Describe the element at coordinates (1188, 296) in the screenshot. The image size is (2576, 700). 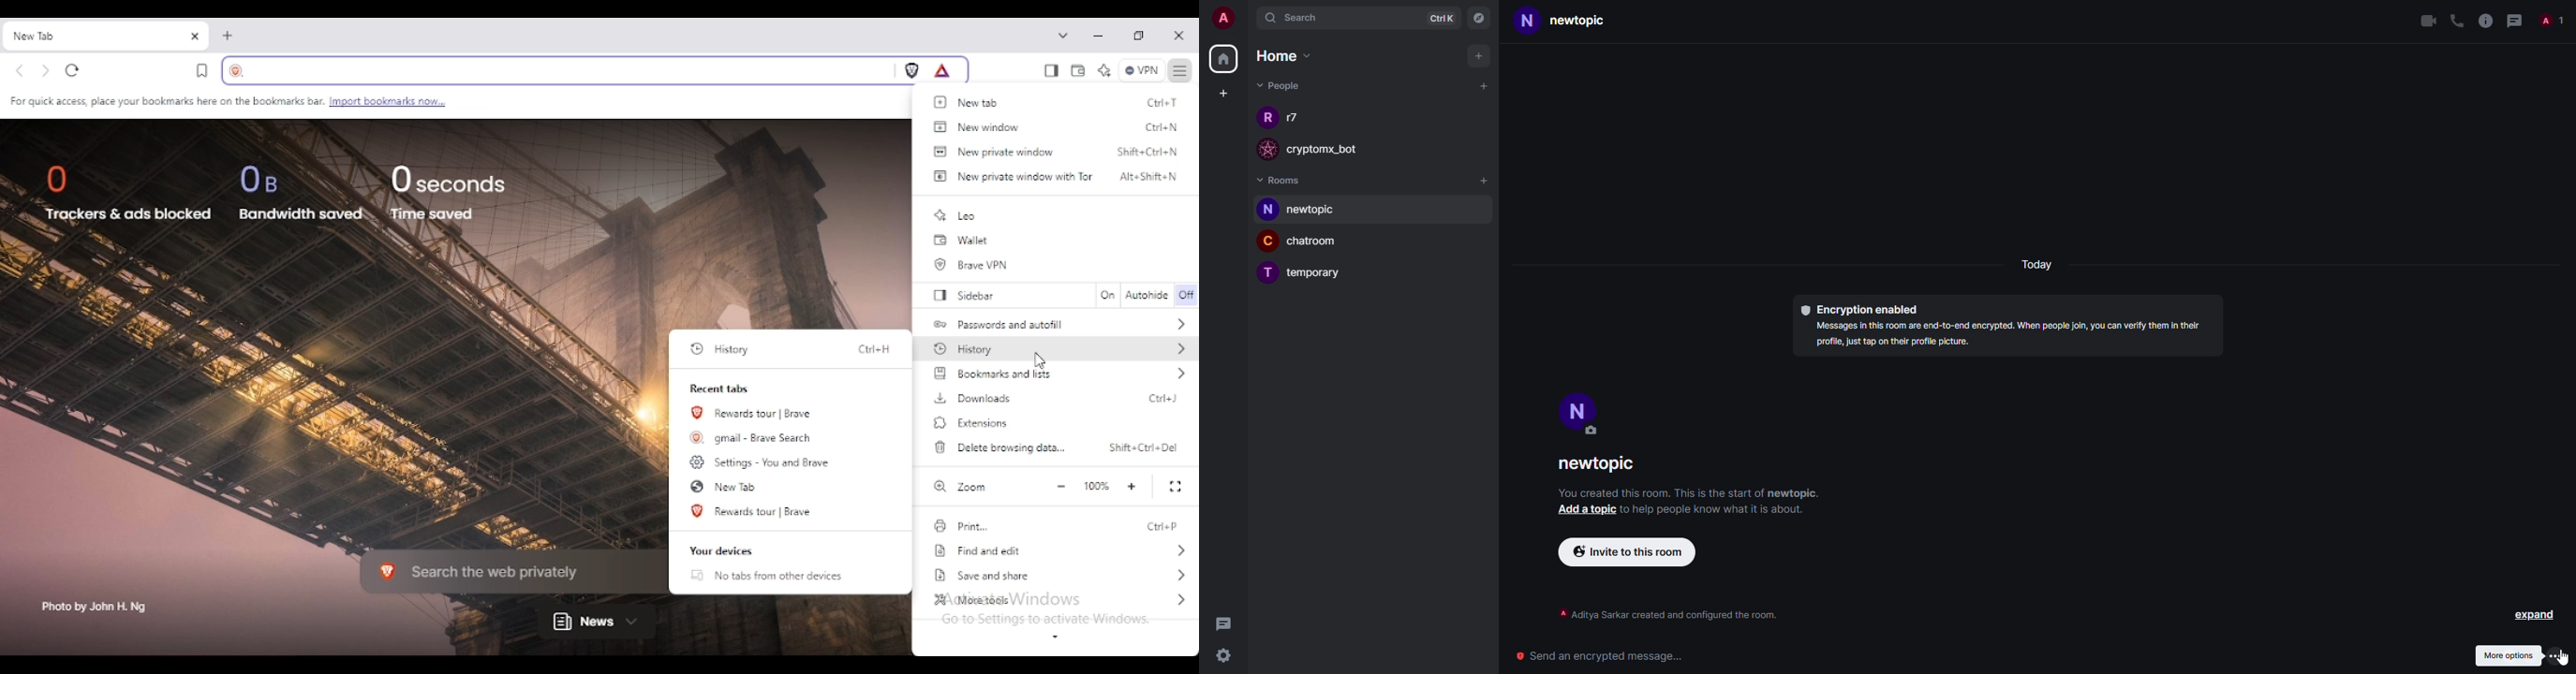
I see `off` at that location.